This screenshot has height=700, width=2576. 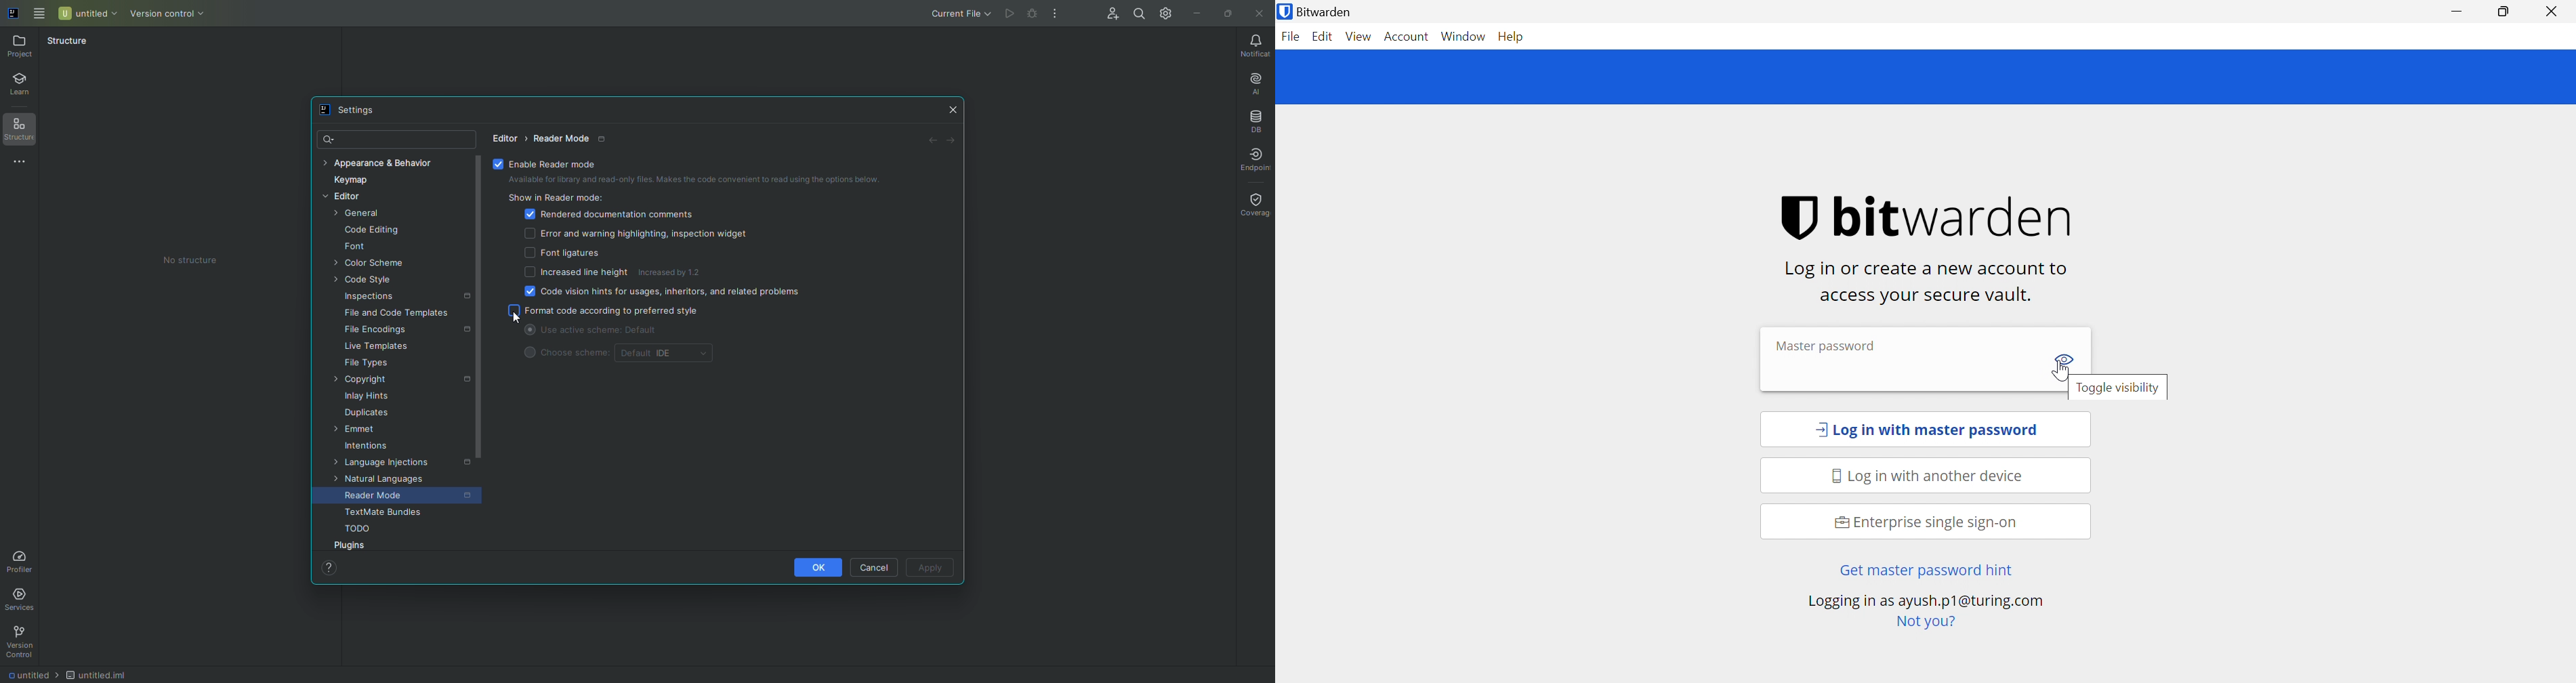 I want to click on Emmet, so click(x=357, y=431).